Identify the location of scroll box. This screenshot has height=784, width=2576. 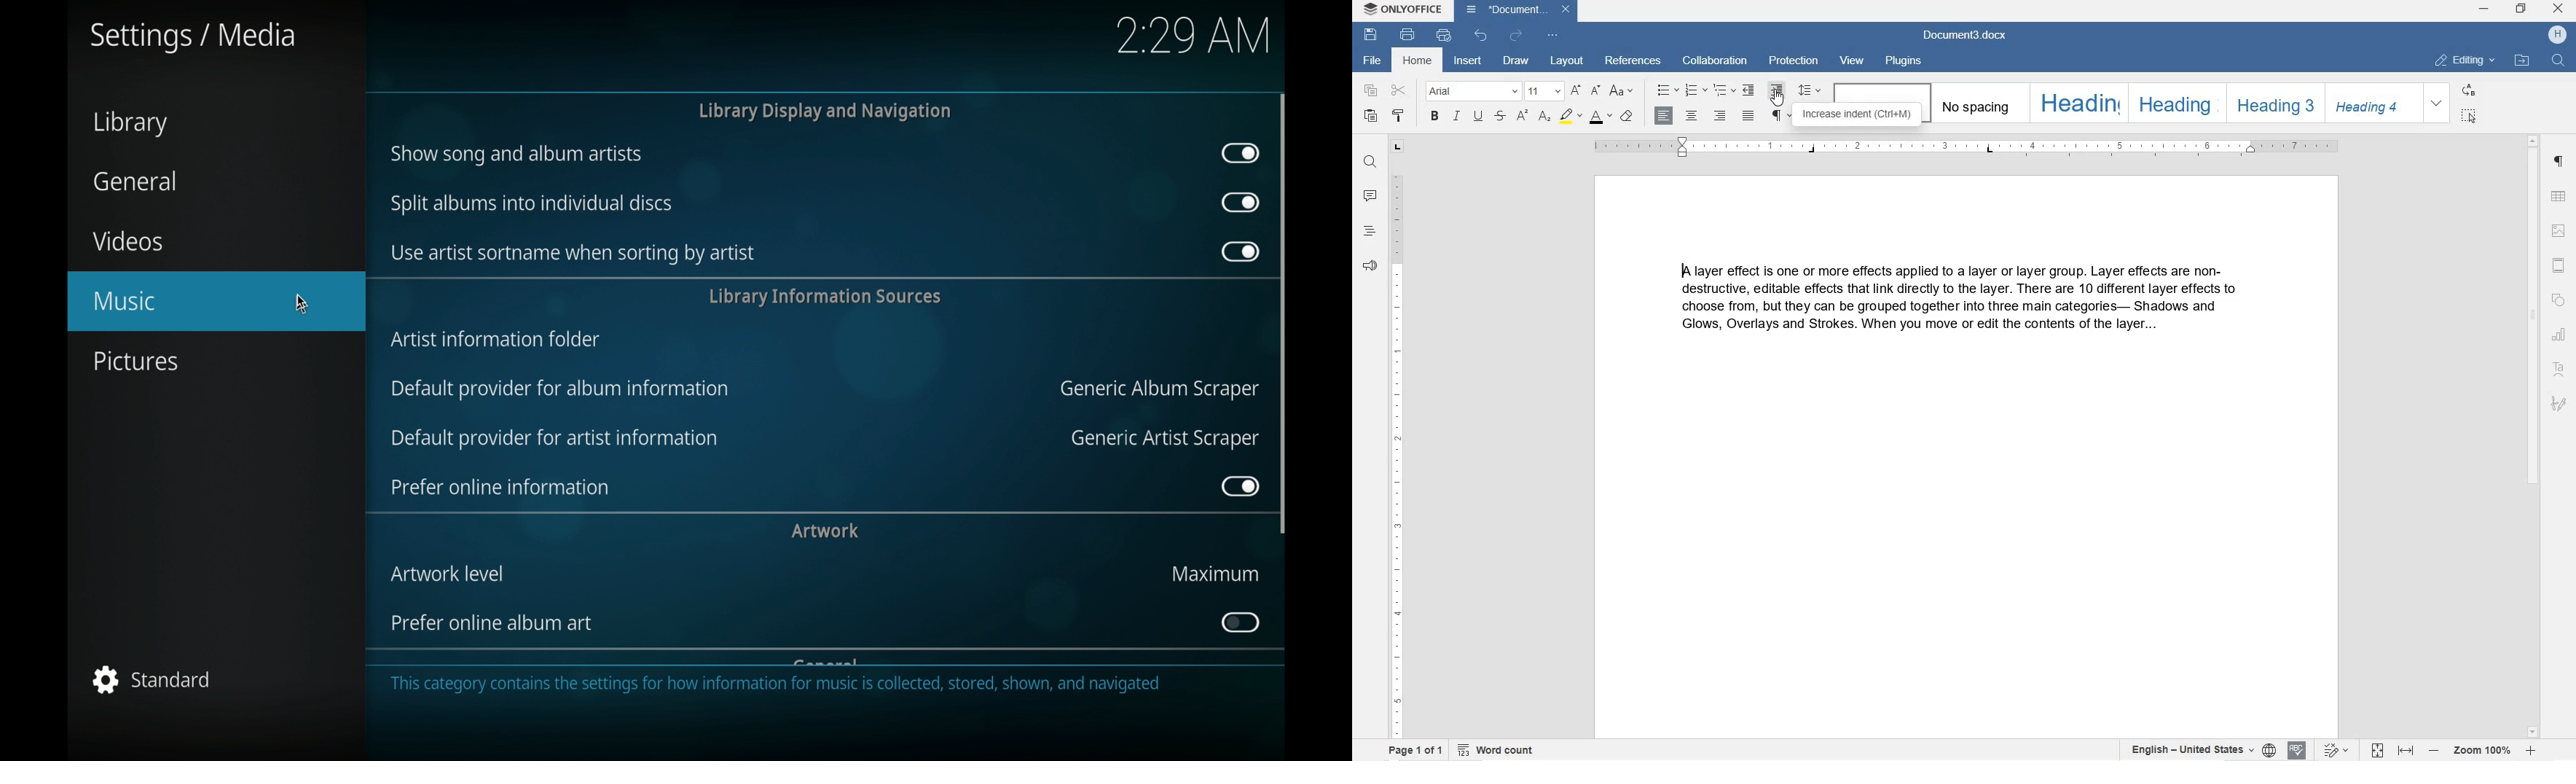
(1284, 314).